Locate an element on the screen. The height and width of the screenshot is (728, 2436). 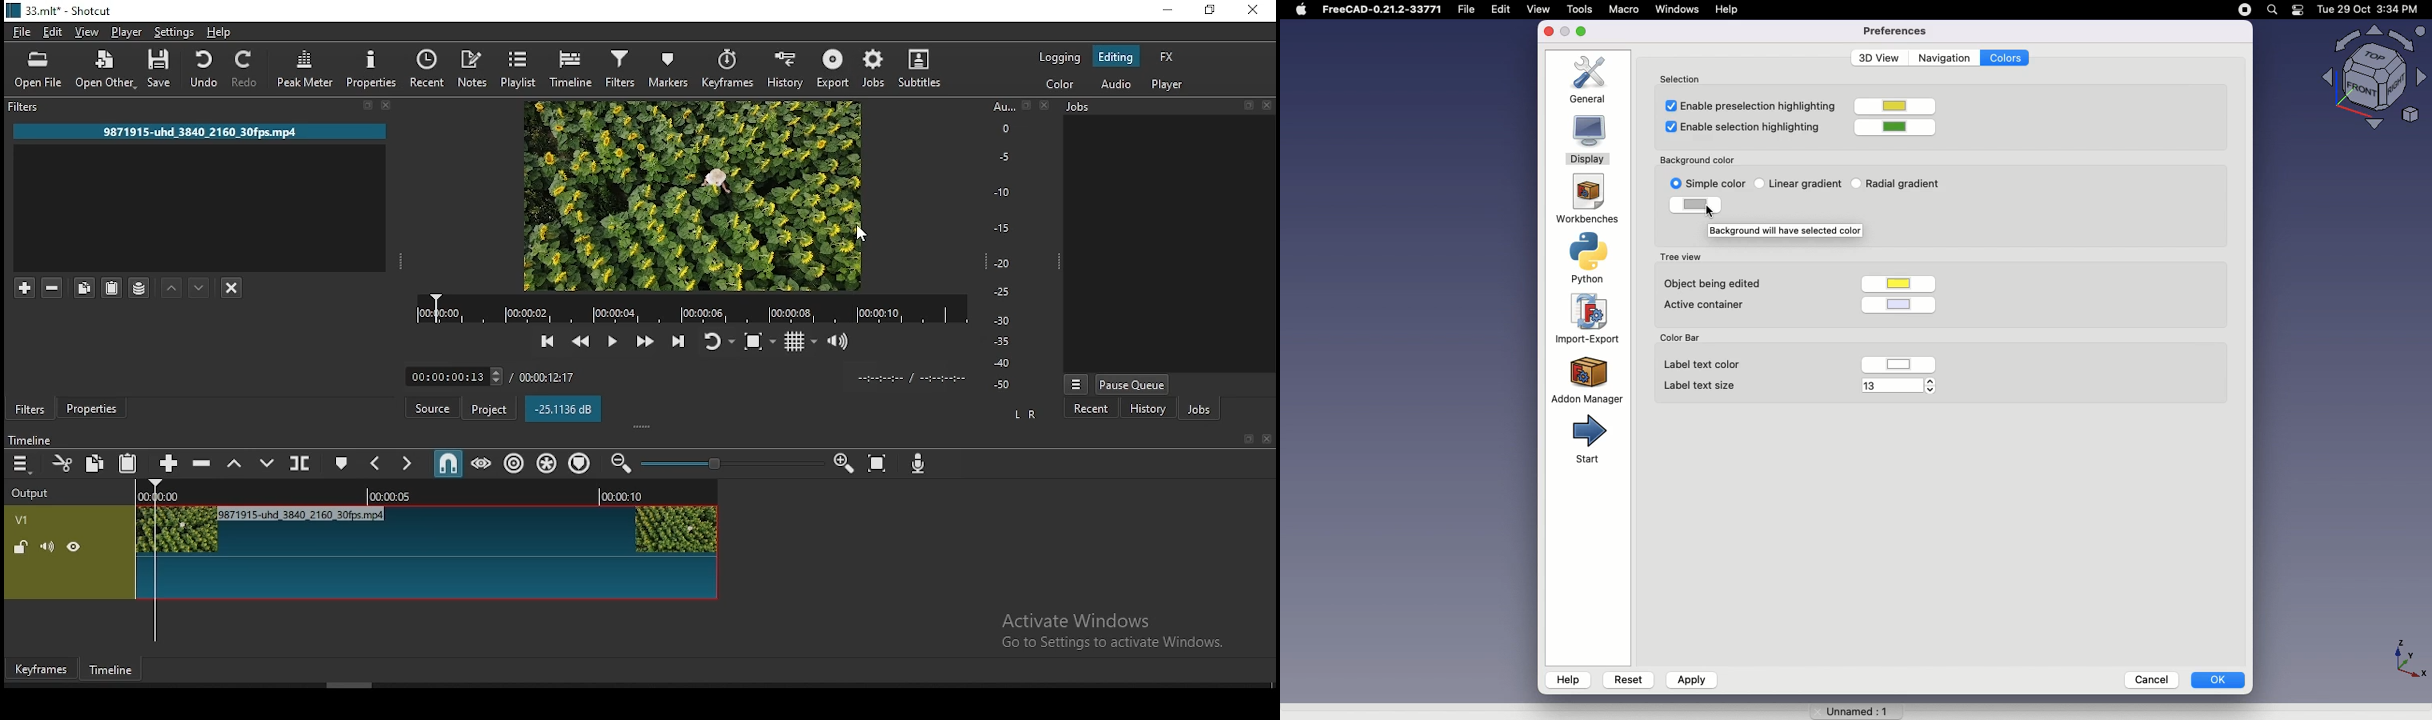
deselct filter is located at coordinates (231, 289).